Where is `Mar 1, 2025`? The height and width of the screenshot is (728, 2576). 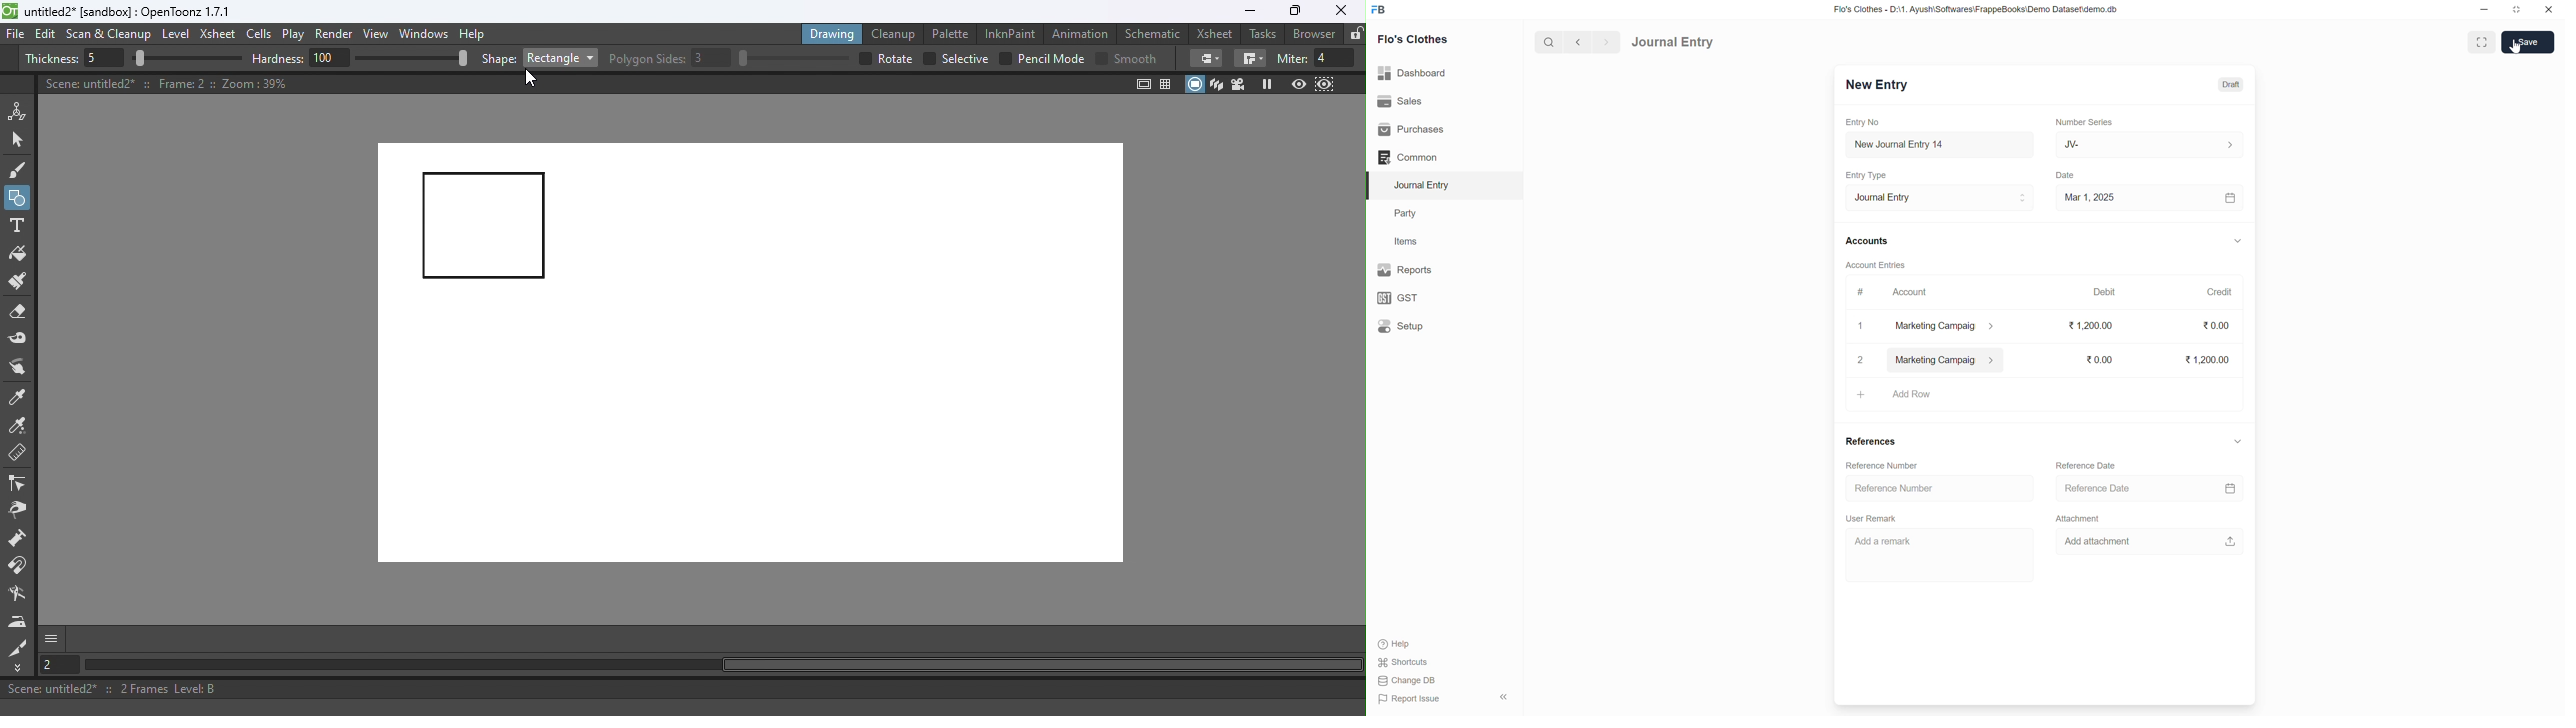
Mar 1, 2025 is located at coordinates (2090, 197).